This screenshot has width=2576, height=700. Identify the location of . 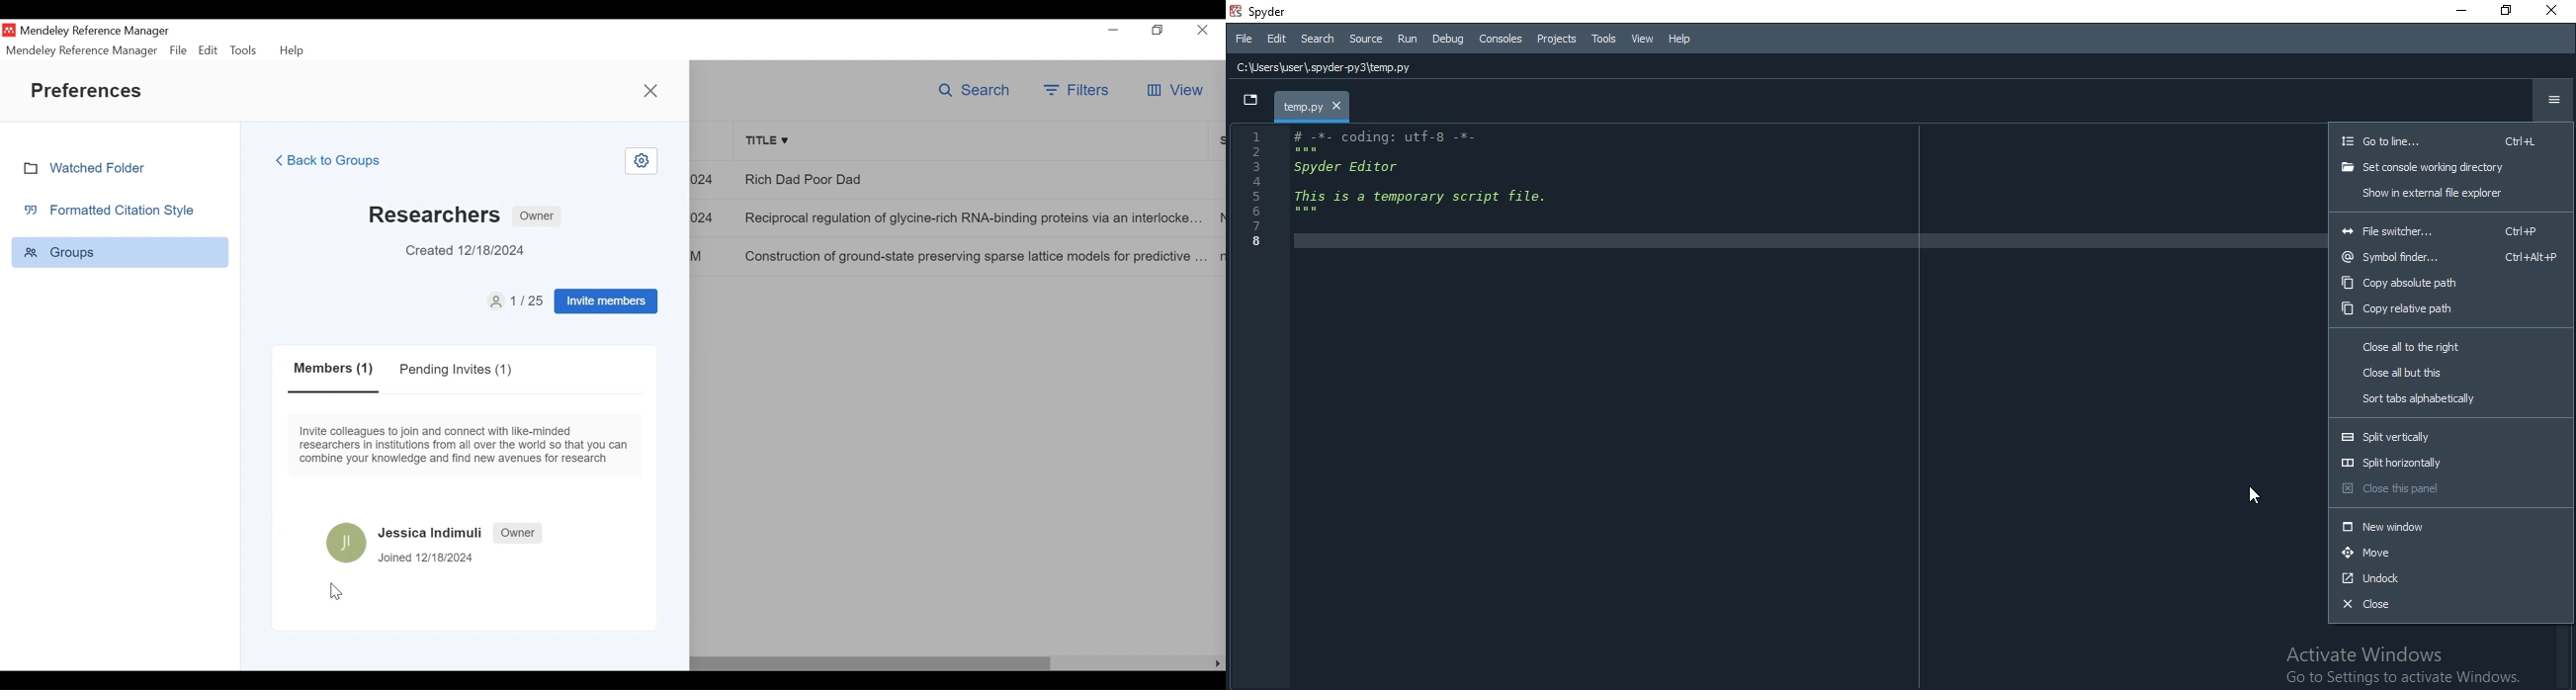
(2451, 138).